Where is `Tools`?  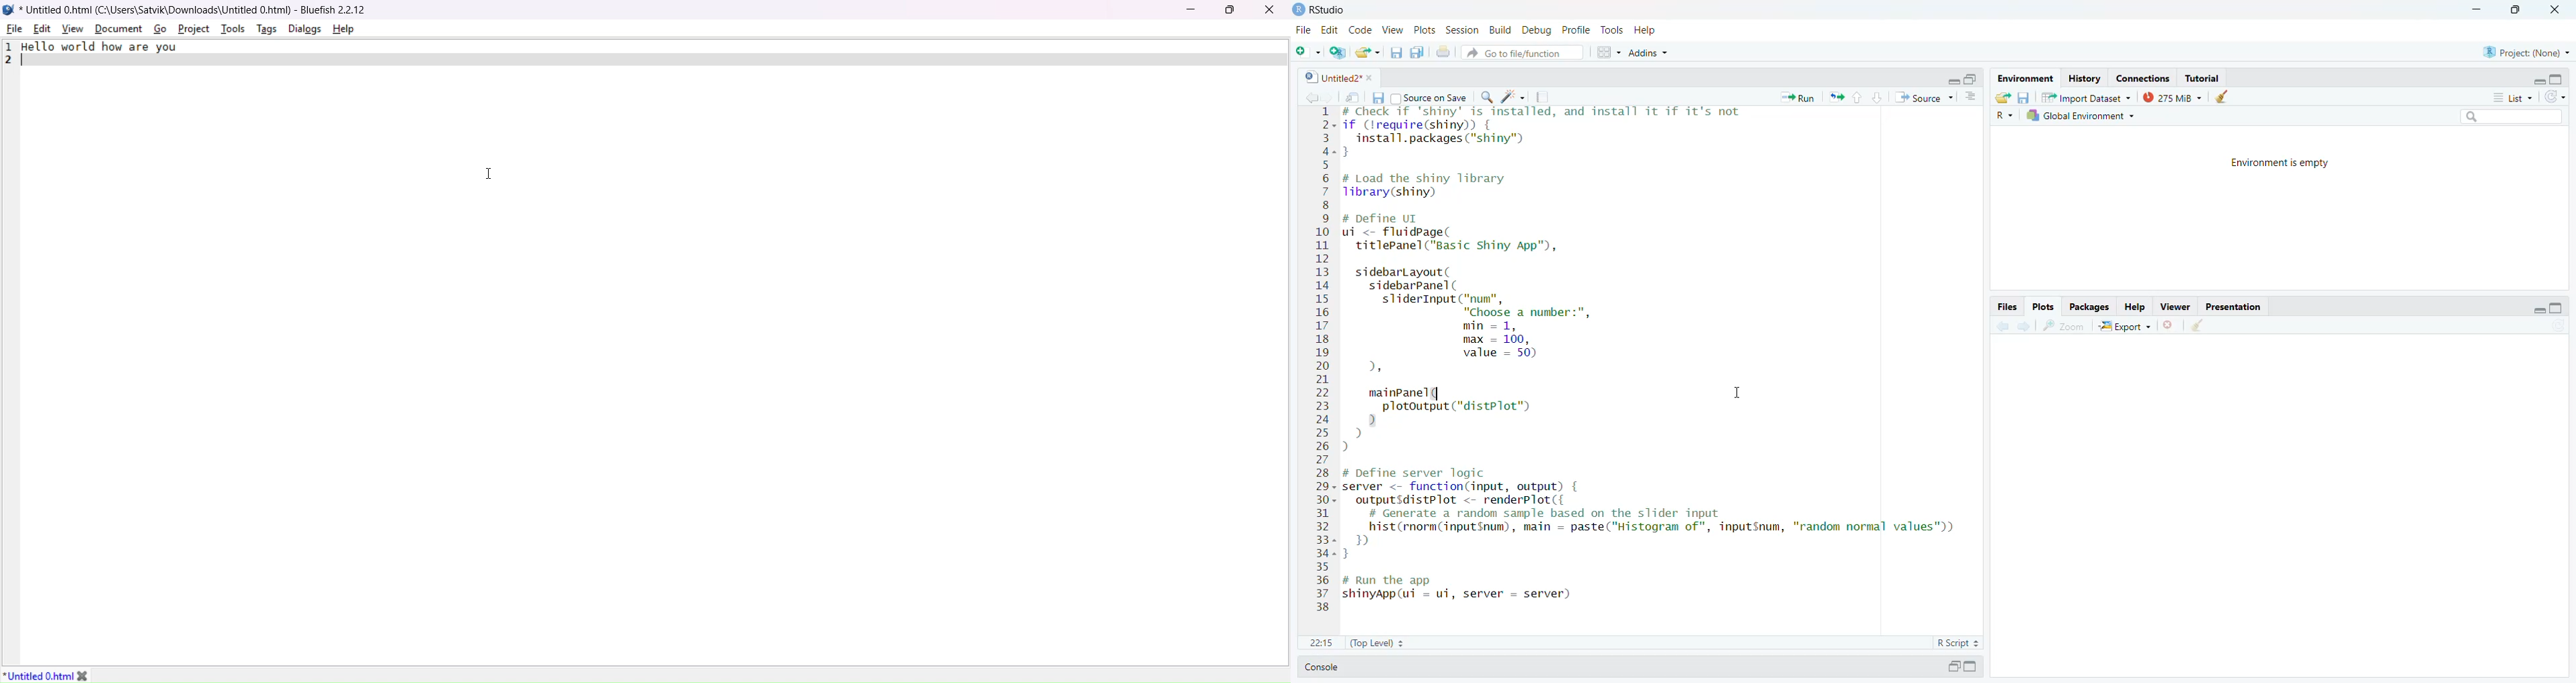
Tools is located at coordinates (1613, 30).